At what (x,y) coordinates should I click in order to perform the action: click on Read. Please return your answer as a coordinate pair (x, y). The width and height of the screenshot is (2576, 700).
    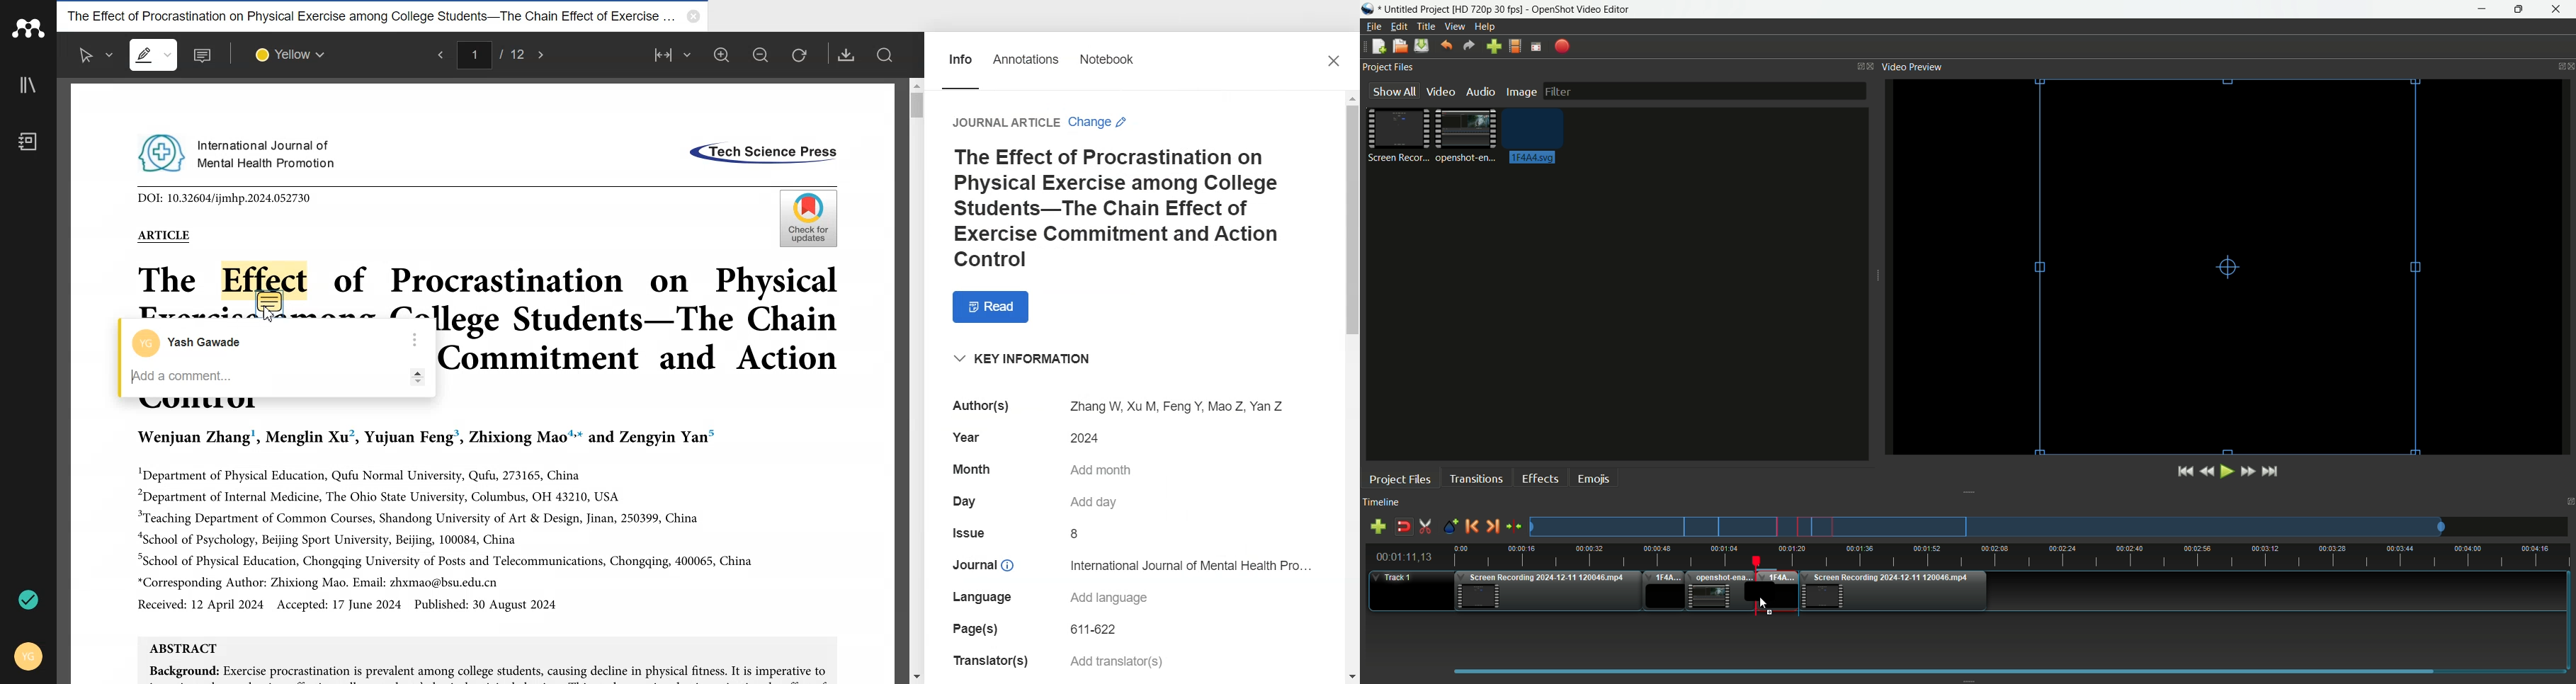
    Looking at the image, I should click on (999, 307).